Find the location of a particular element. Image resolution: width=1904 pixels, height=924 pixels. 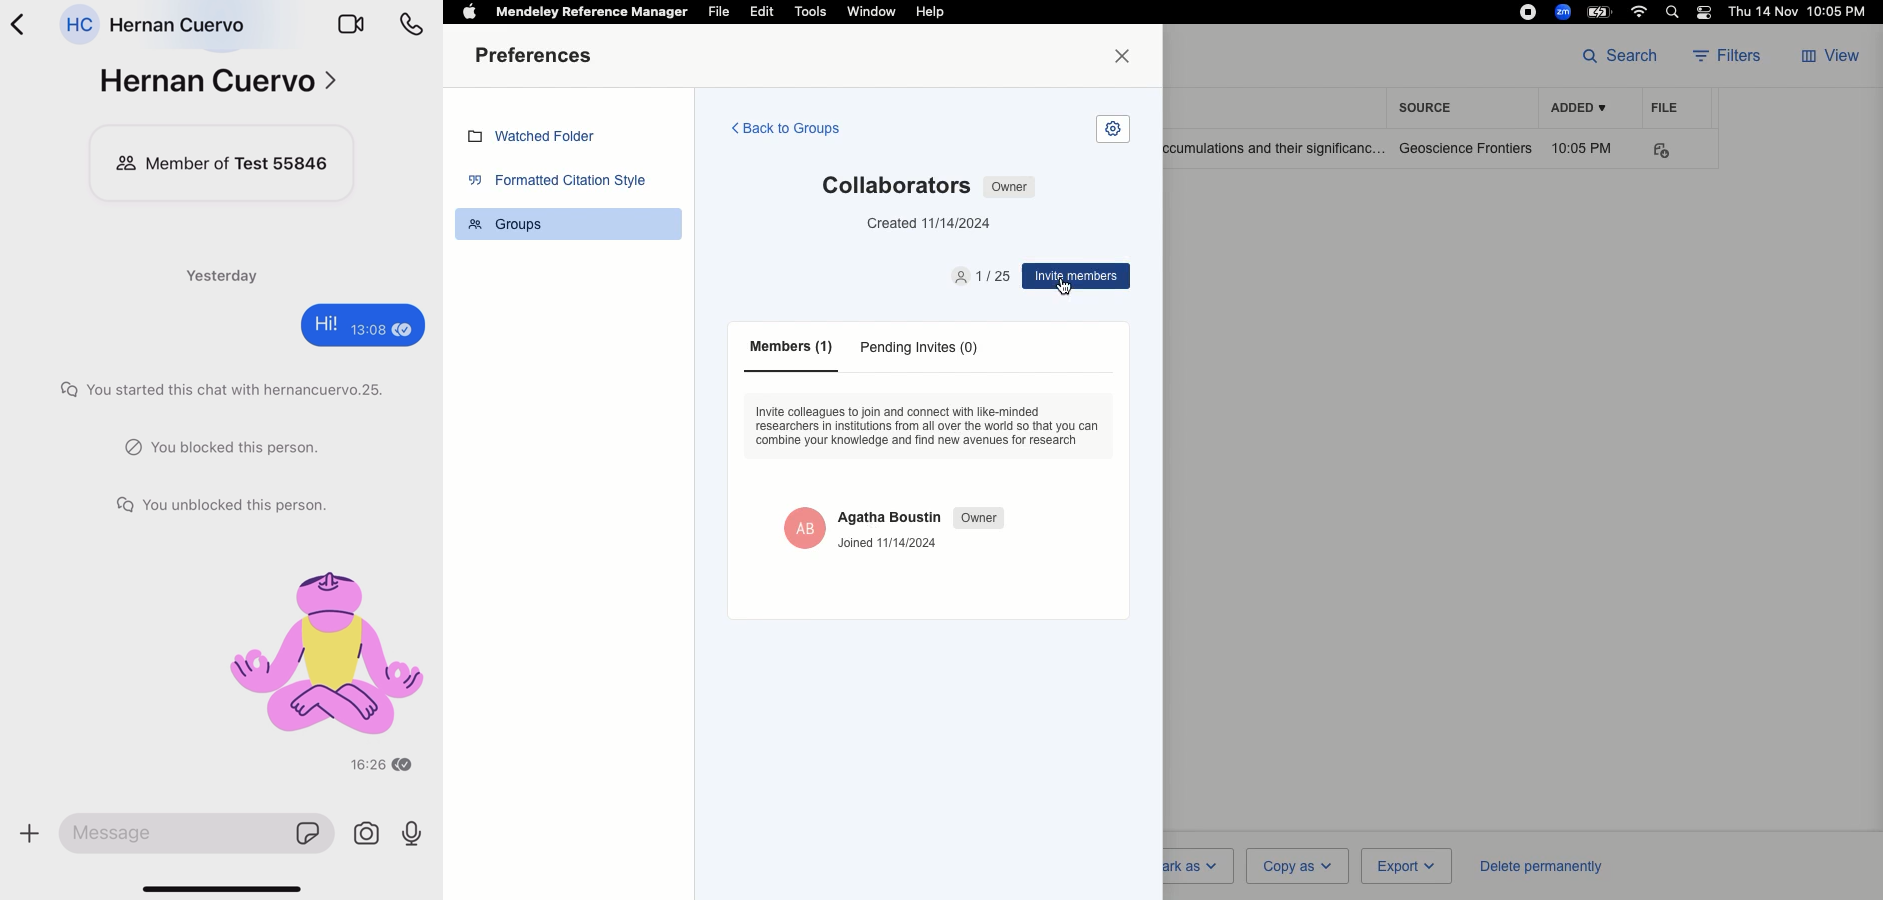

Invite members is located at coordinates (1076, 277).